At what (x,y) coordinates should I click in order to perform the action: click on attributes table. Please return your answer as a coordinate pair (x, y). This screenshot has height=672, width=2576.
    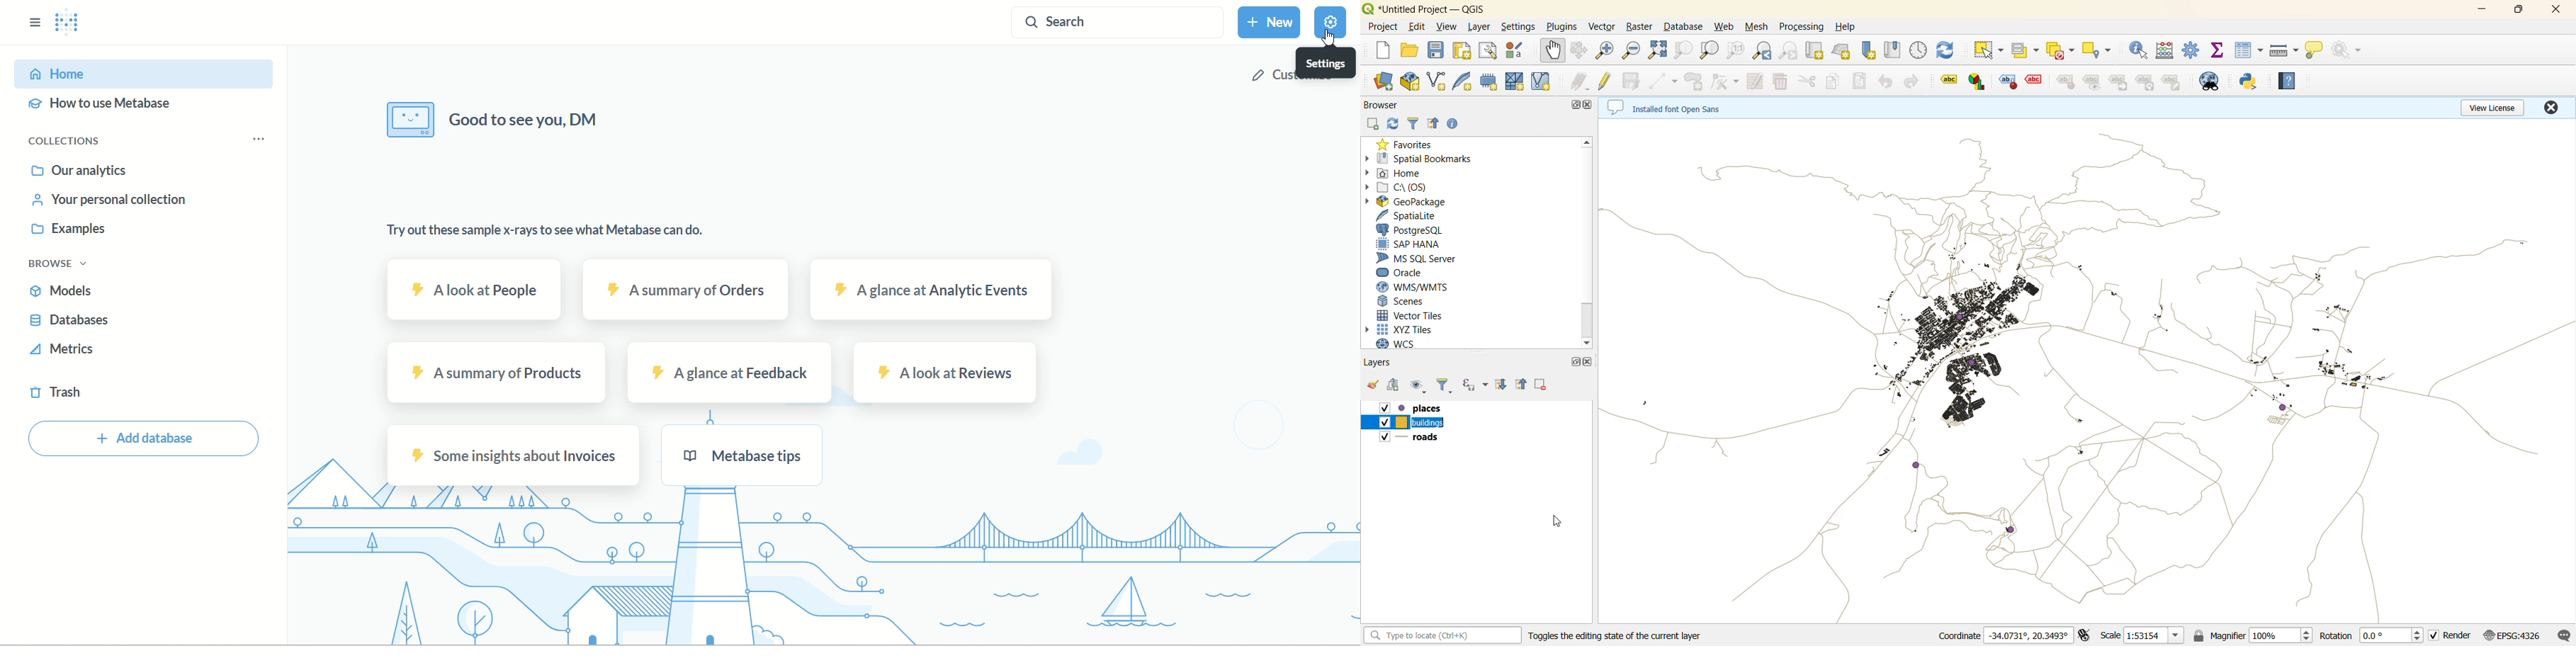
    Looking at the image, I should click on (2248, 50).